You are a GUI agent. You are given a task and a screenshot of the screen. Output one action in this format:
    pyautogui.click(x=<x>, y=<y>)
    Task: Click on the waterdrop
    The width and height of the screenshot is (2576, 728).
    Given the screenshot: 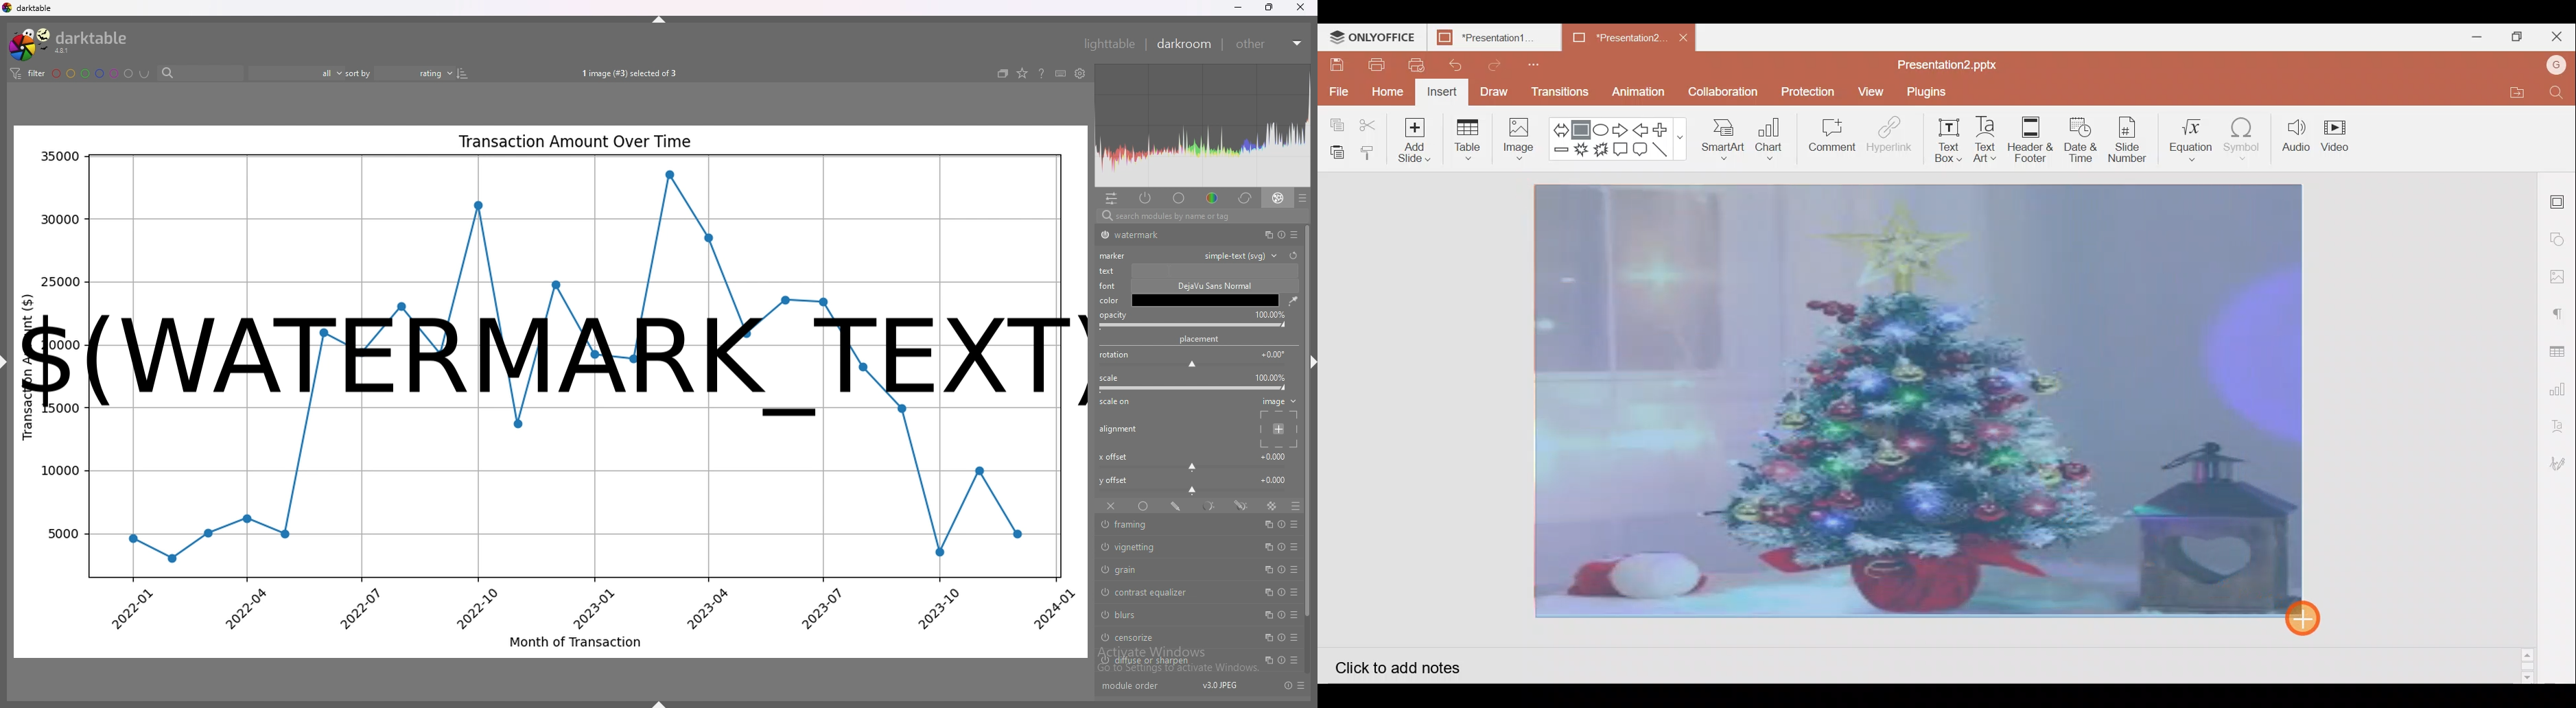 What is the action you would take?
    pyautogui.click(x=1292, y=301)
    